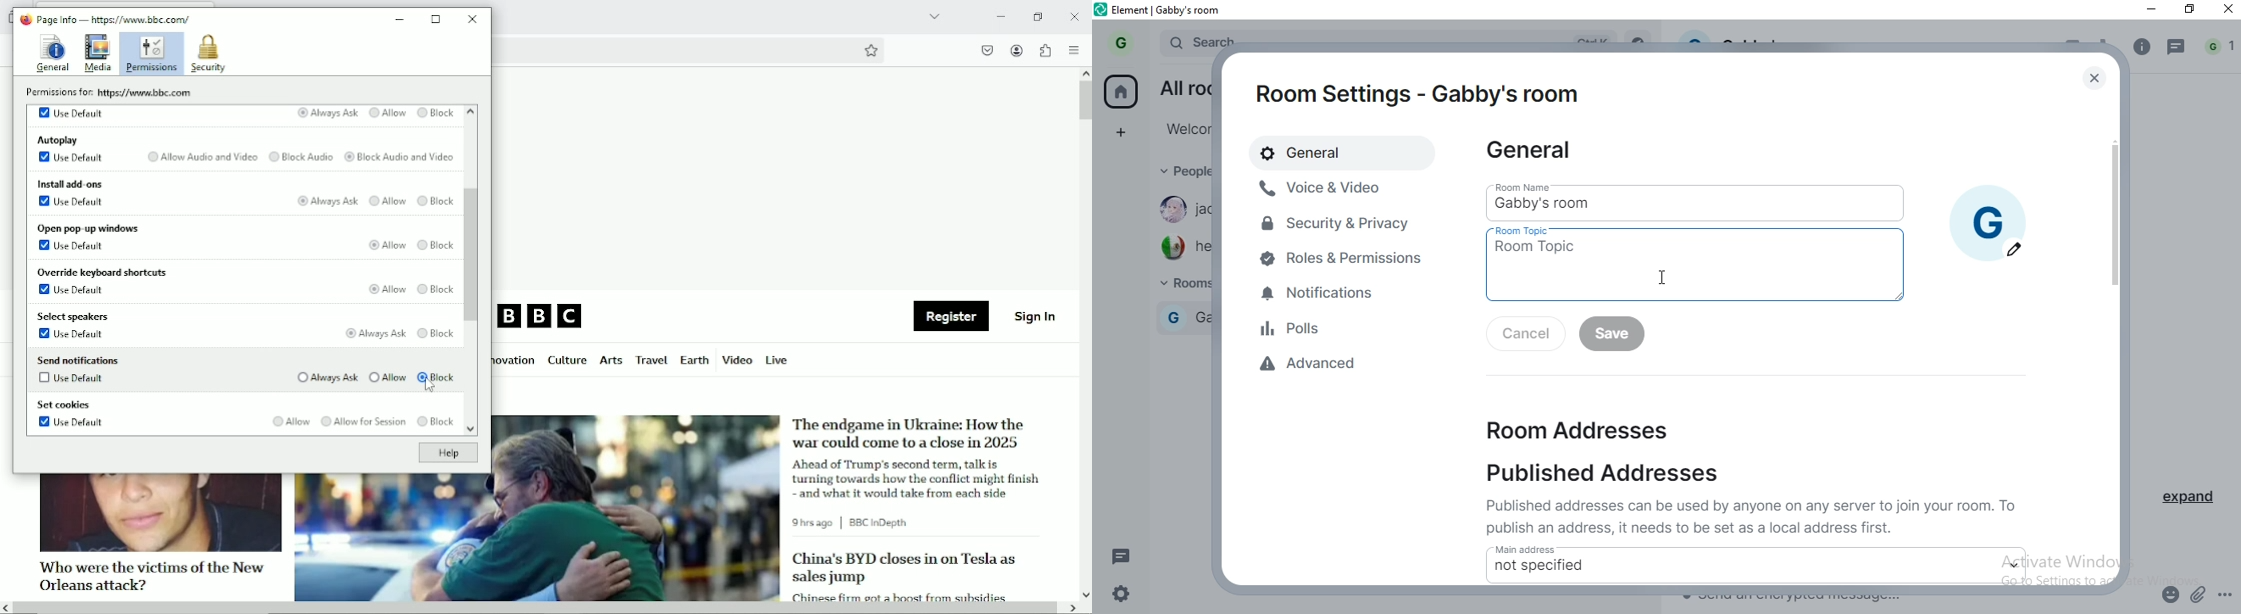  What do you see at coordinates (951, 317) in the screenshot?
I see `Register` at bounding box center [951, 317].